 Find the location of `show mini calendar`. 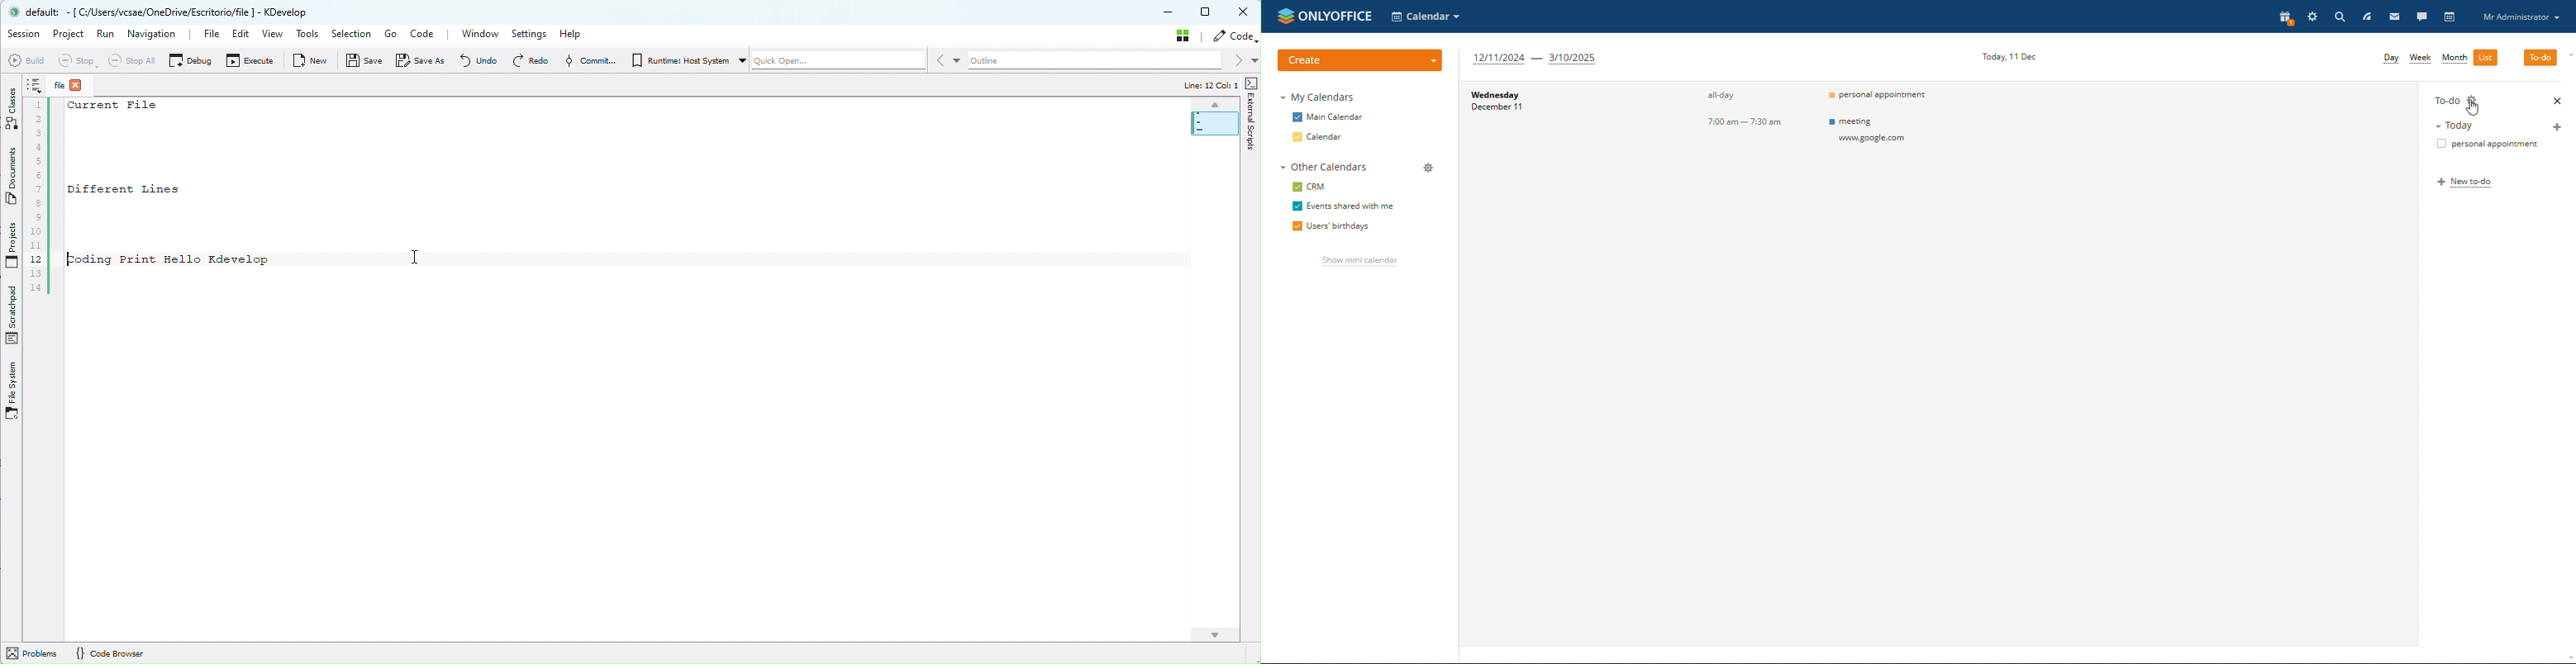

show mini calendar is located at coordinates (1358, 261).